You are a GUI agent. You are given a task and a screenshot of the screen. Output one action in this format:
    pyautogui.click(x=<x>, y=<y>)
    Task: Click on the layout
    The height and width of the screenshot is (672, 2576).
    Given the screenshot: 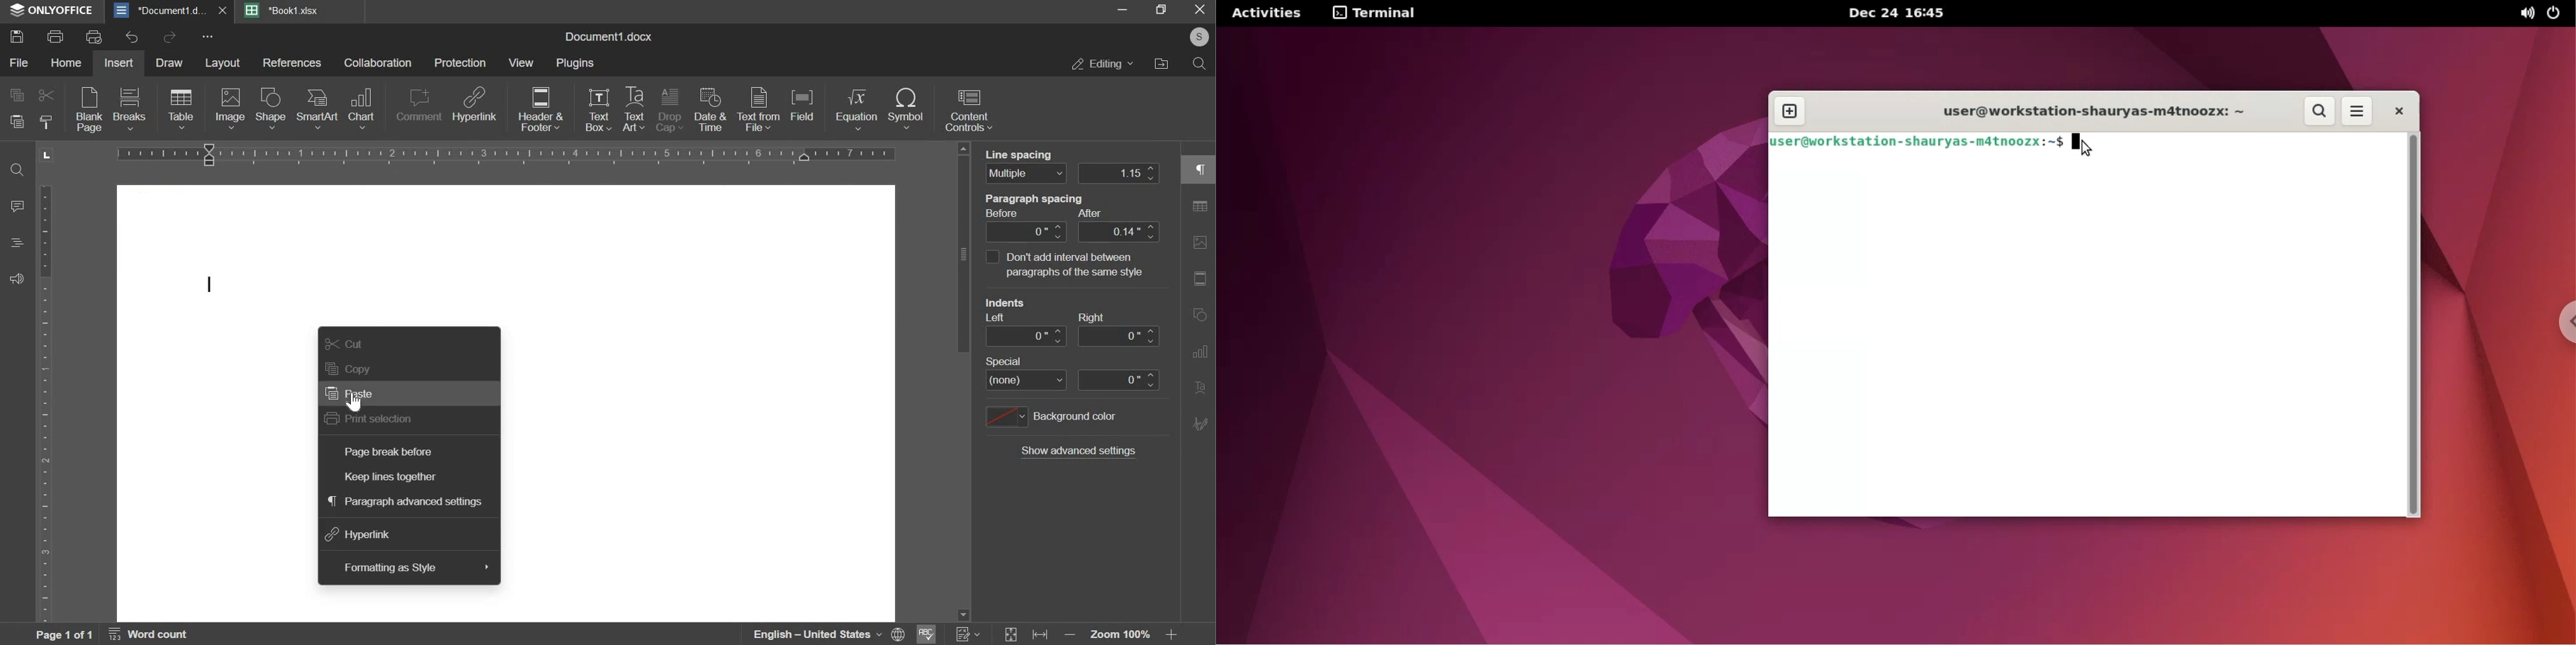 What is the action you would take?
    pyautogui.click(x=222, y=63)
    